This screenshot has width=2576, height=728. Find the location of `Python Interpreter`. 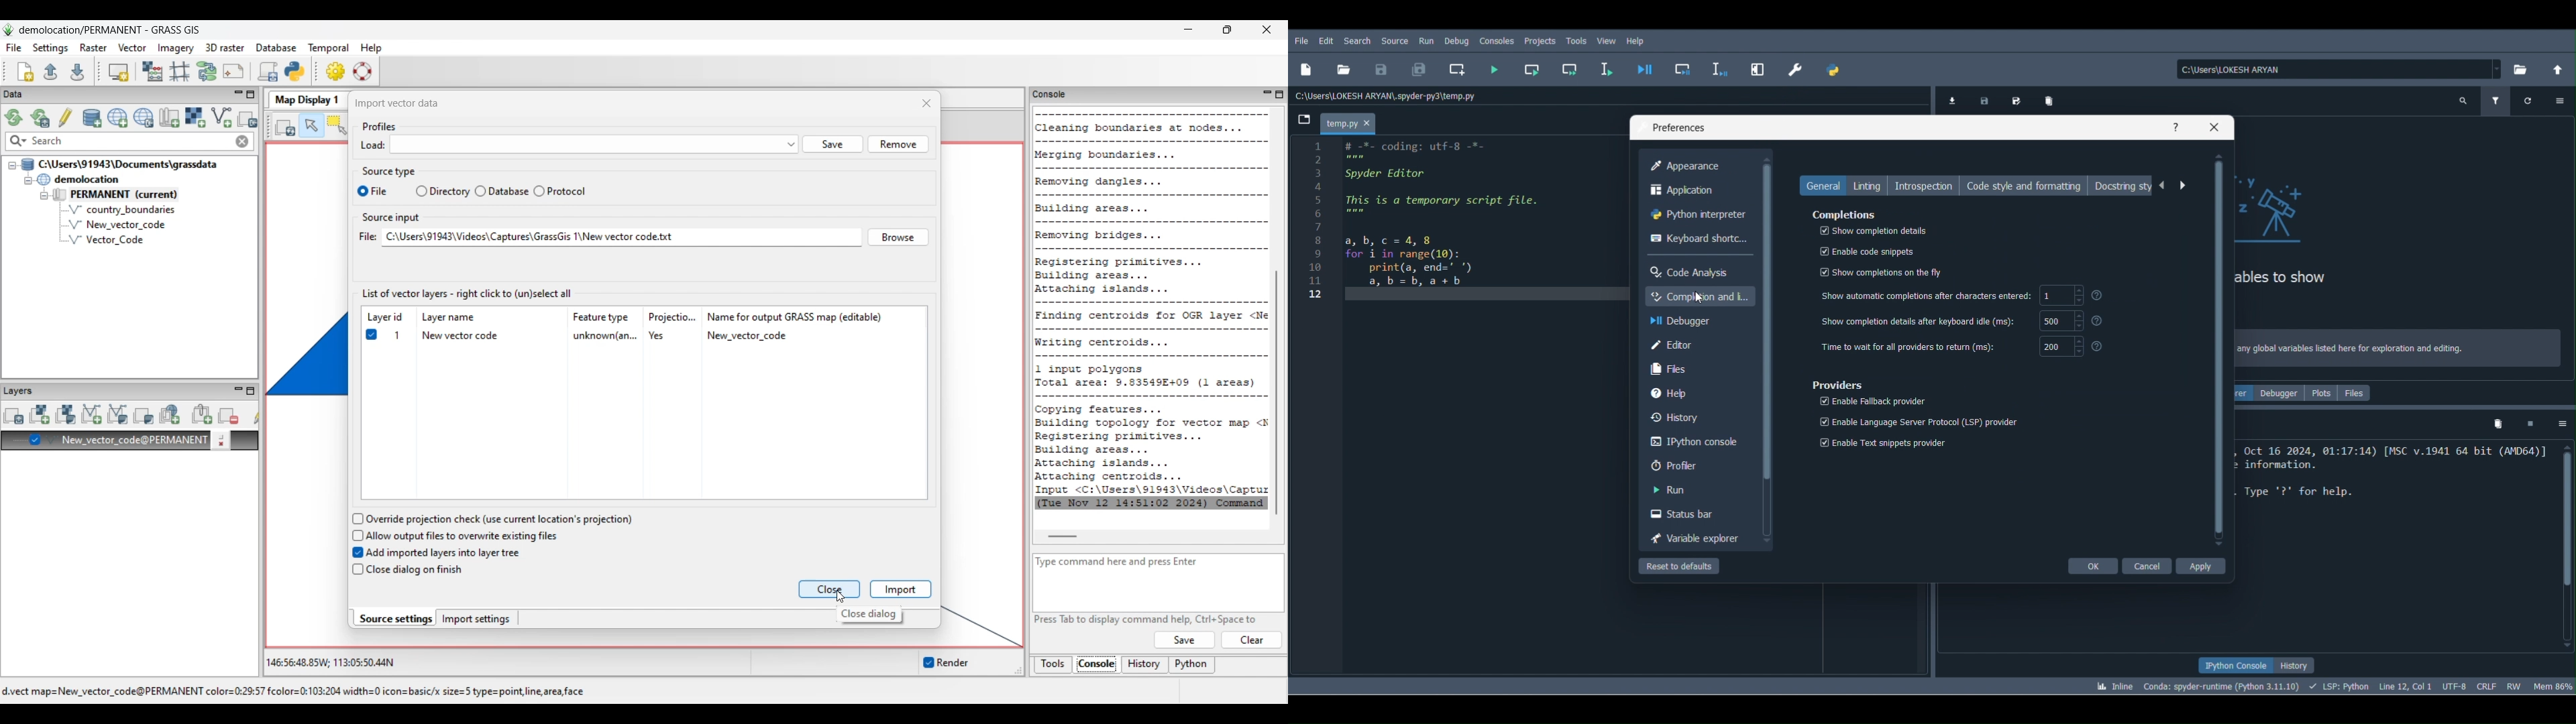

Python Interpreter is located at coordinates (1699, 213).